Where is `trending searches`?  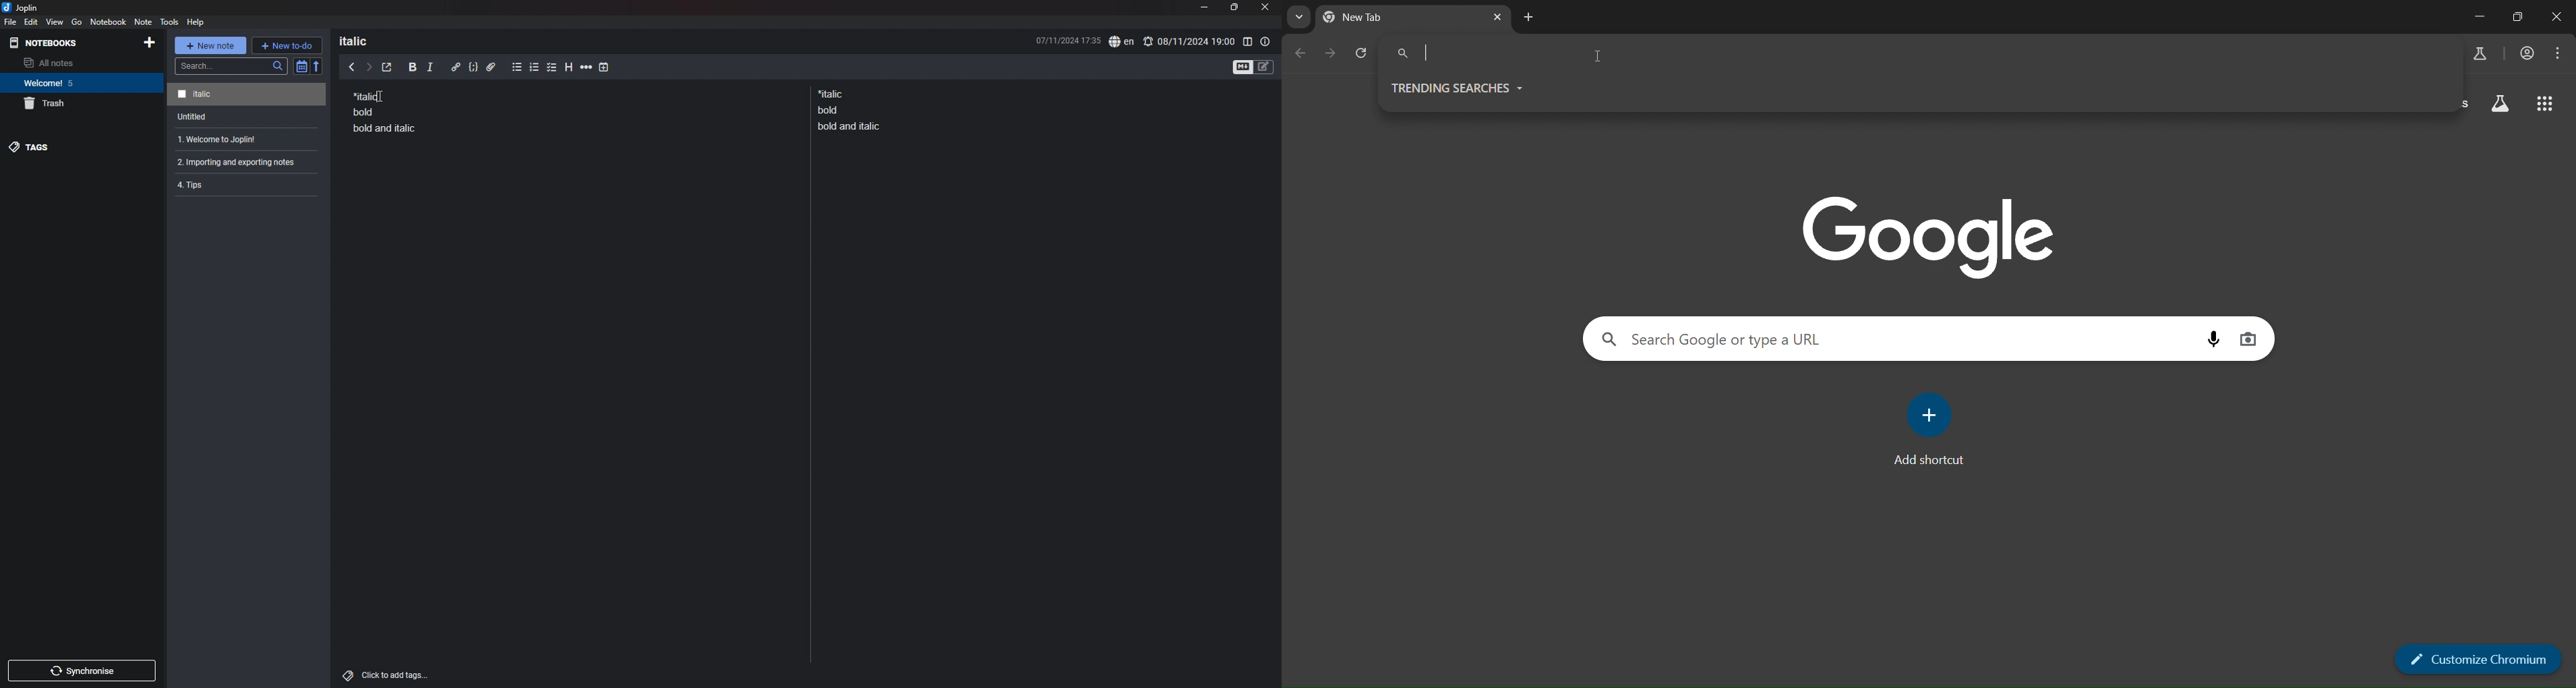
trending searches is located at coordinates (1458, 87).